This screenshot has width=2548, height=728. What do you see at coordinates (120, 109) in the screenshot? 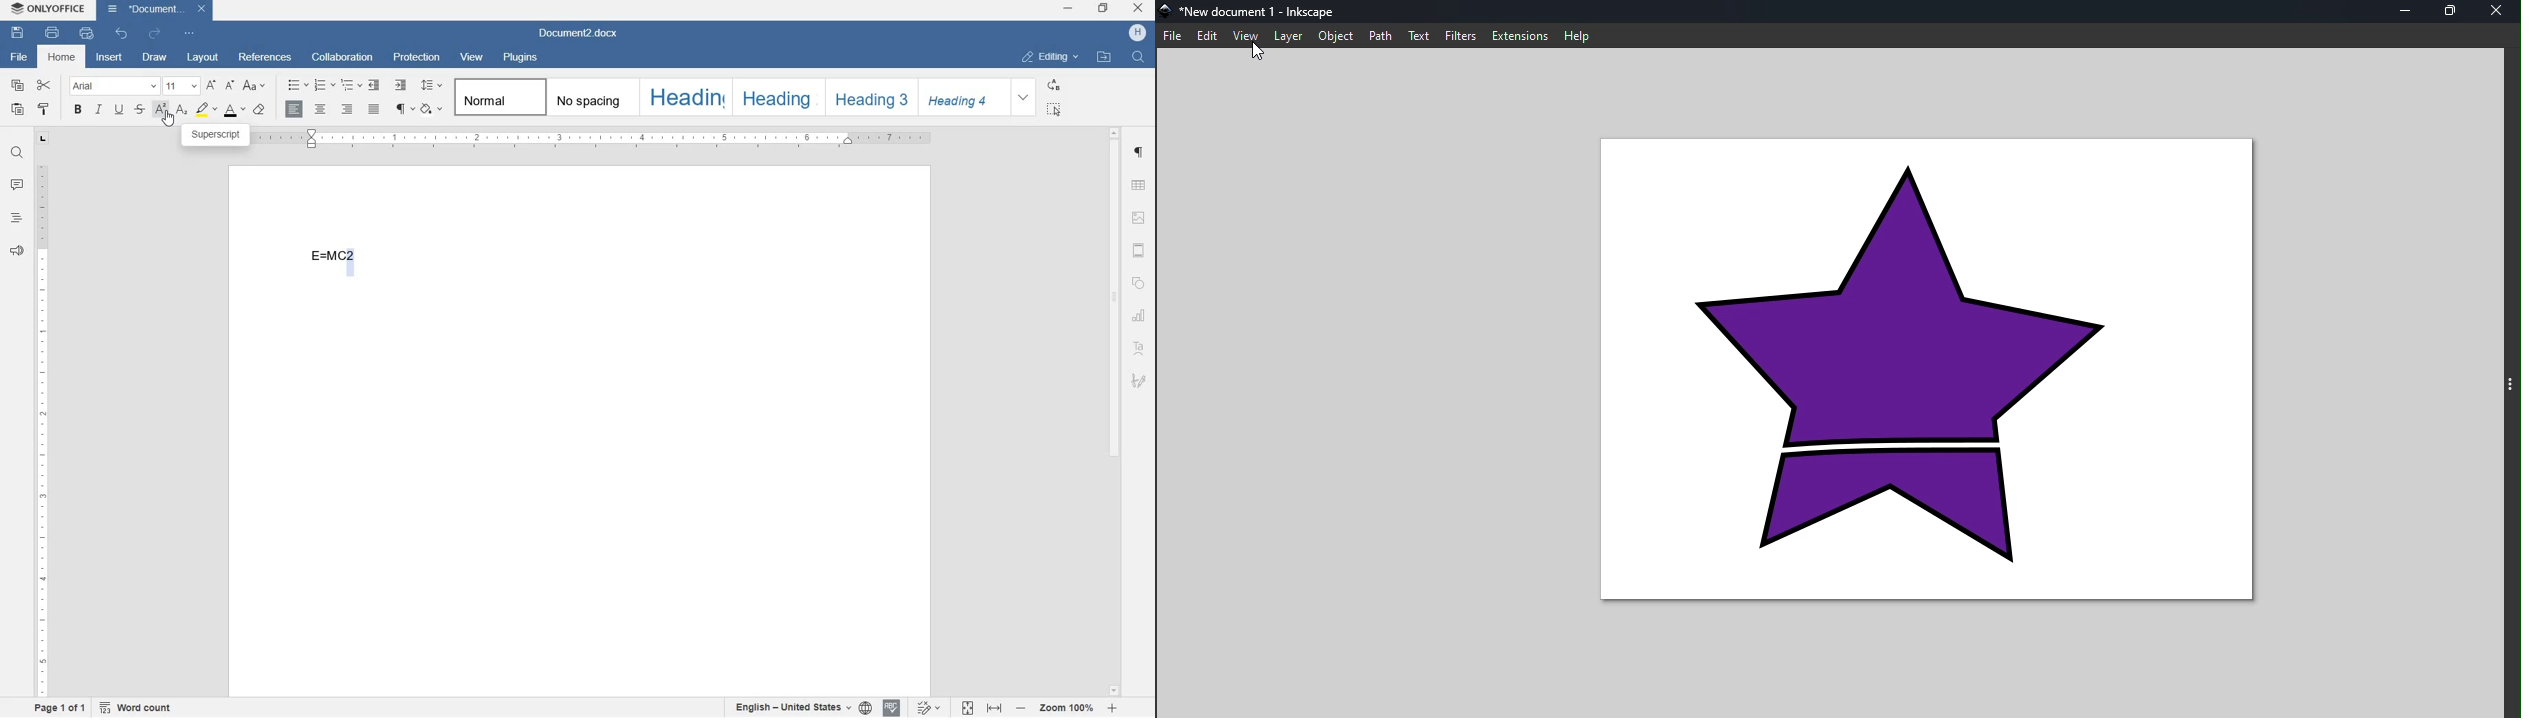
I see `underline` at bounding box center [120, 109].